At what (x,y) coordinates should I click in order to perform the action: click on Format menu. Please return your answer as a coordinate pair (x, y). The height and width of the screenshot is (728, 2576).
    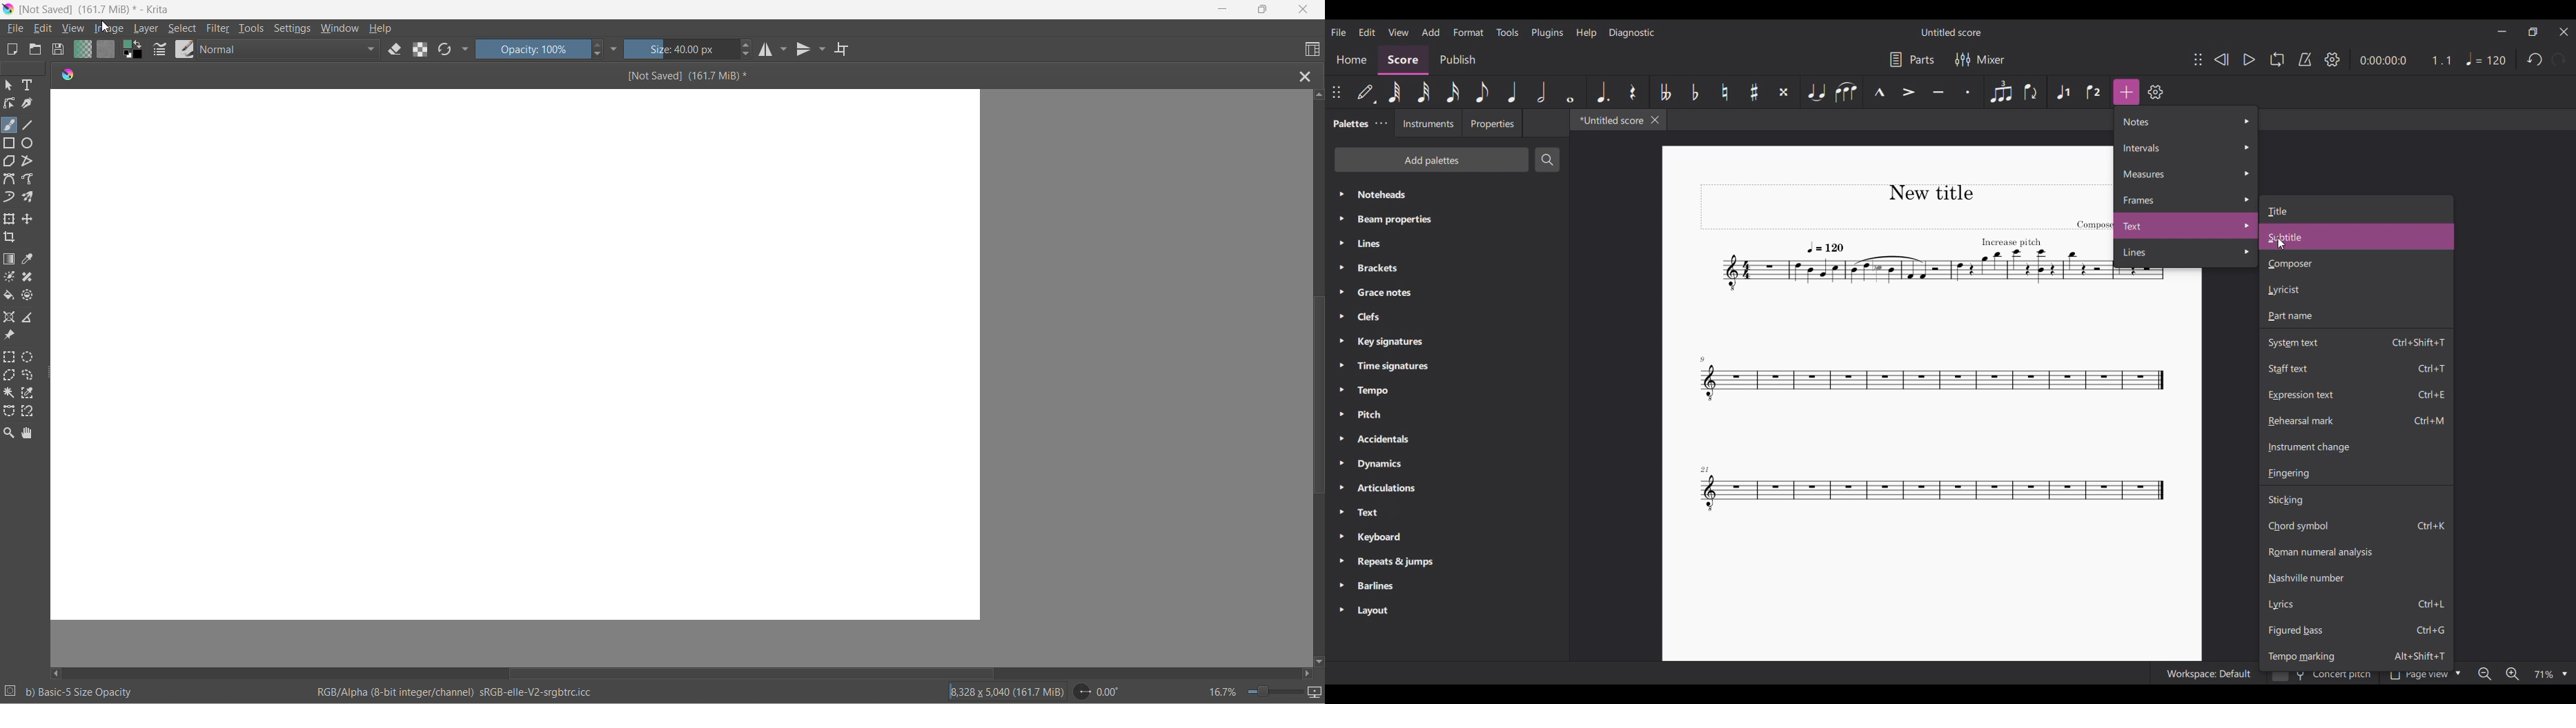
    Looking at the image, I should click on (1468, 33).